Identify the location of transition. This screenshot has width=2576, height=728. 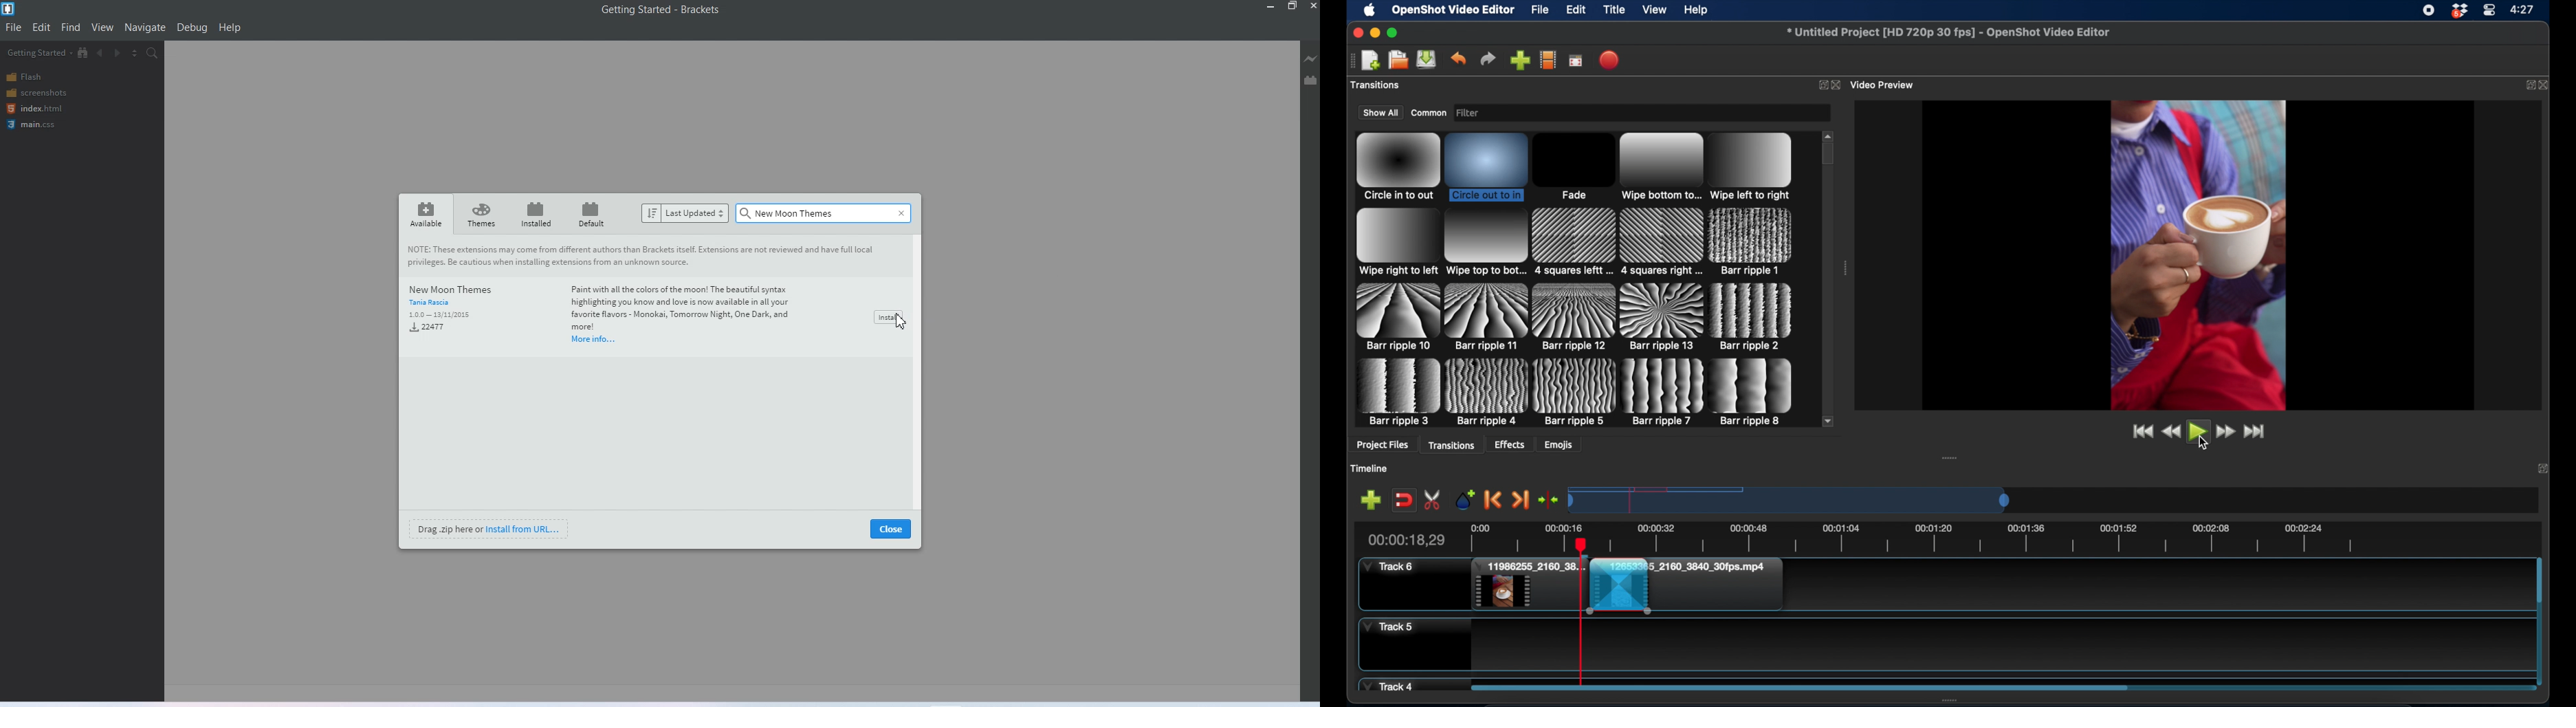
(1487, 166).